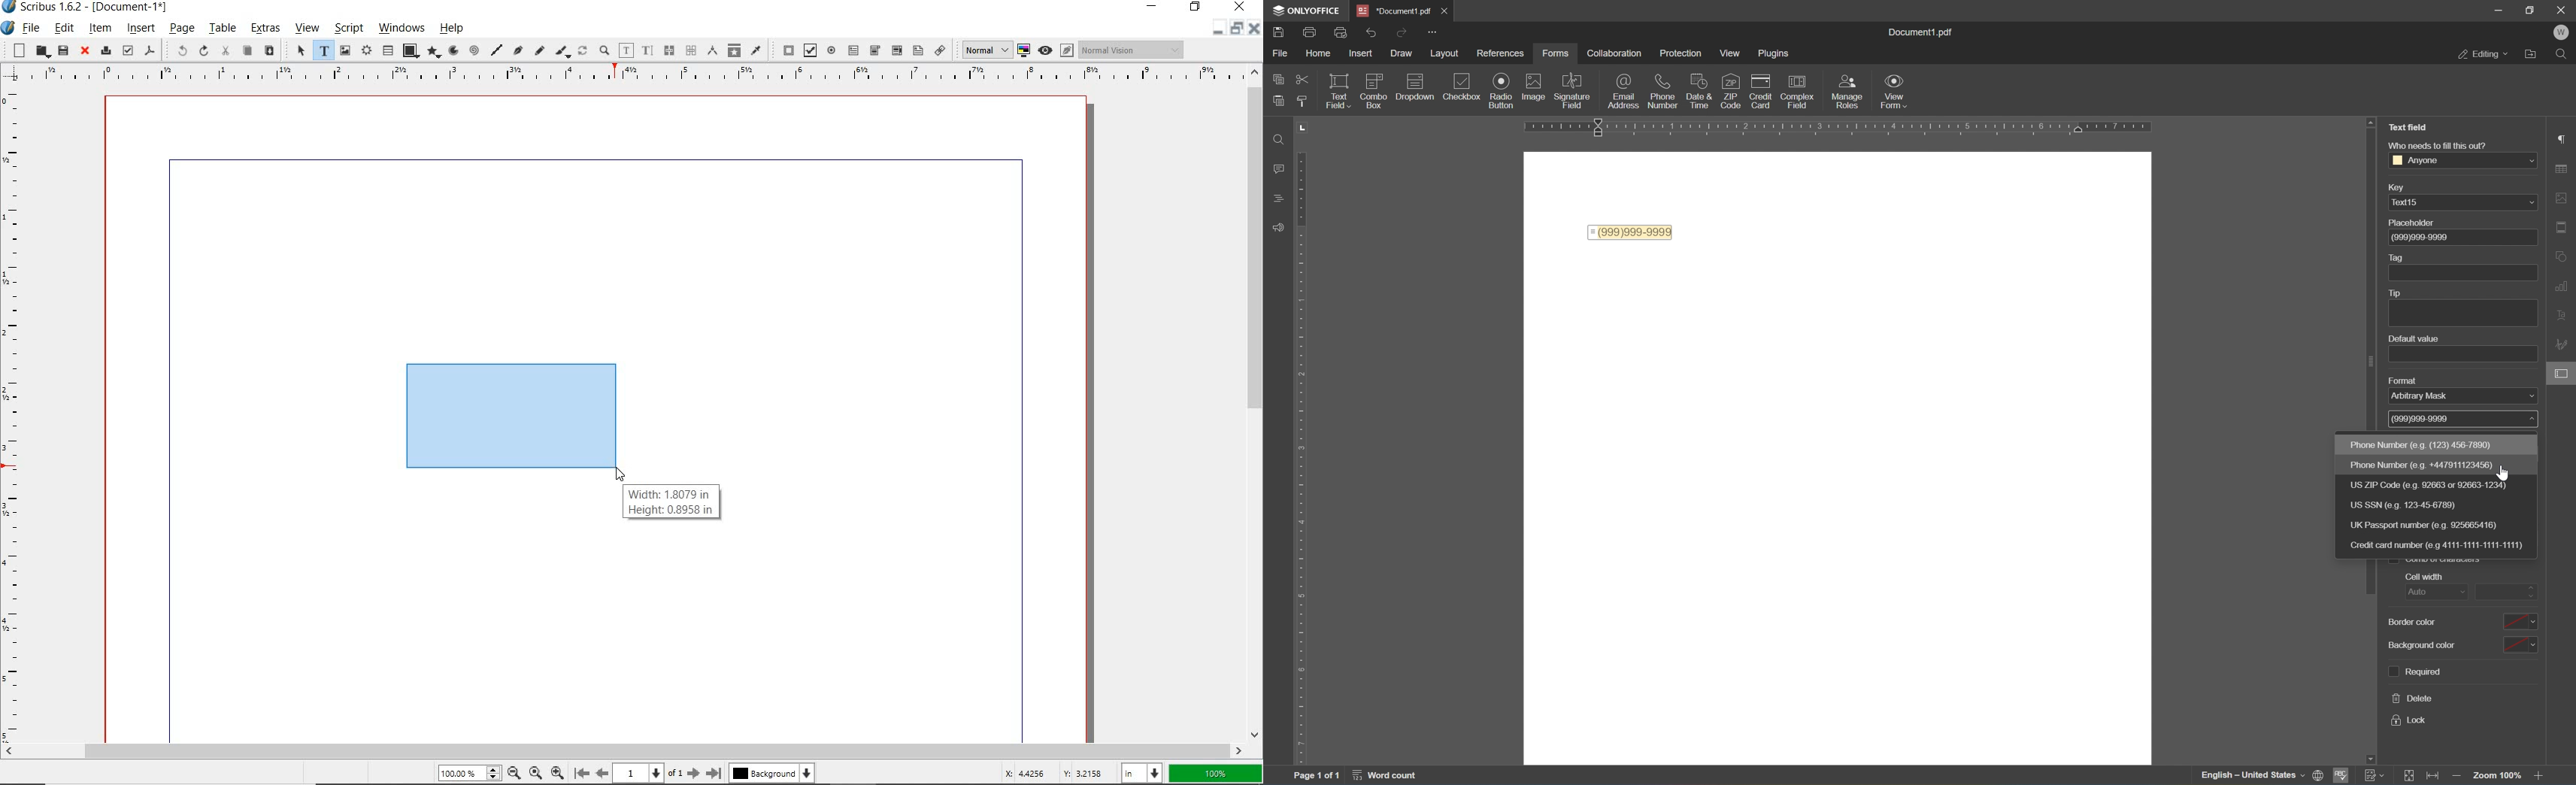 The image size is (2576, 812). What do you see at coordinates (139, 28) in the screenshot?
I see `insert` at bounding box center [139, 28].